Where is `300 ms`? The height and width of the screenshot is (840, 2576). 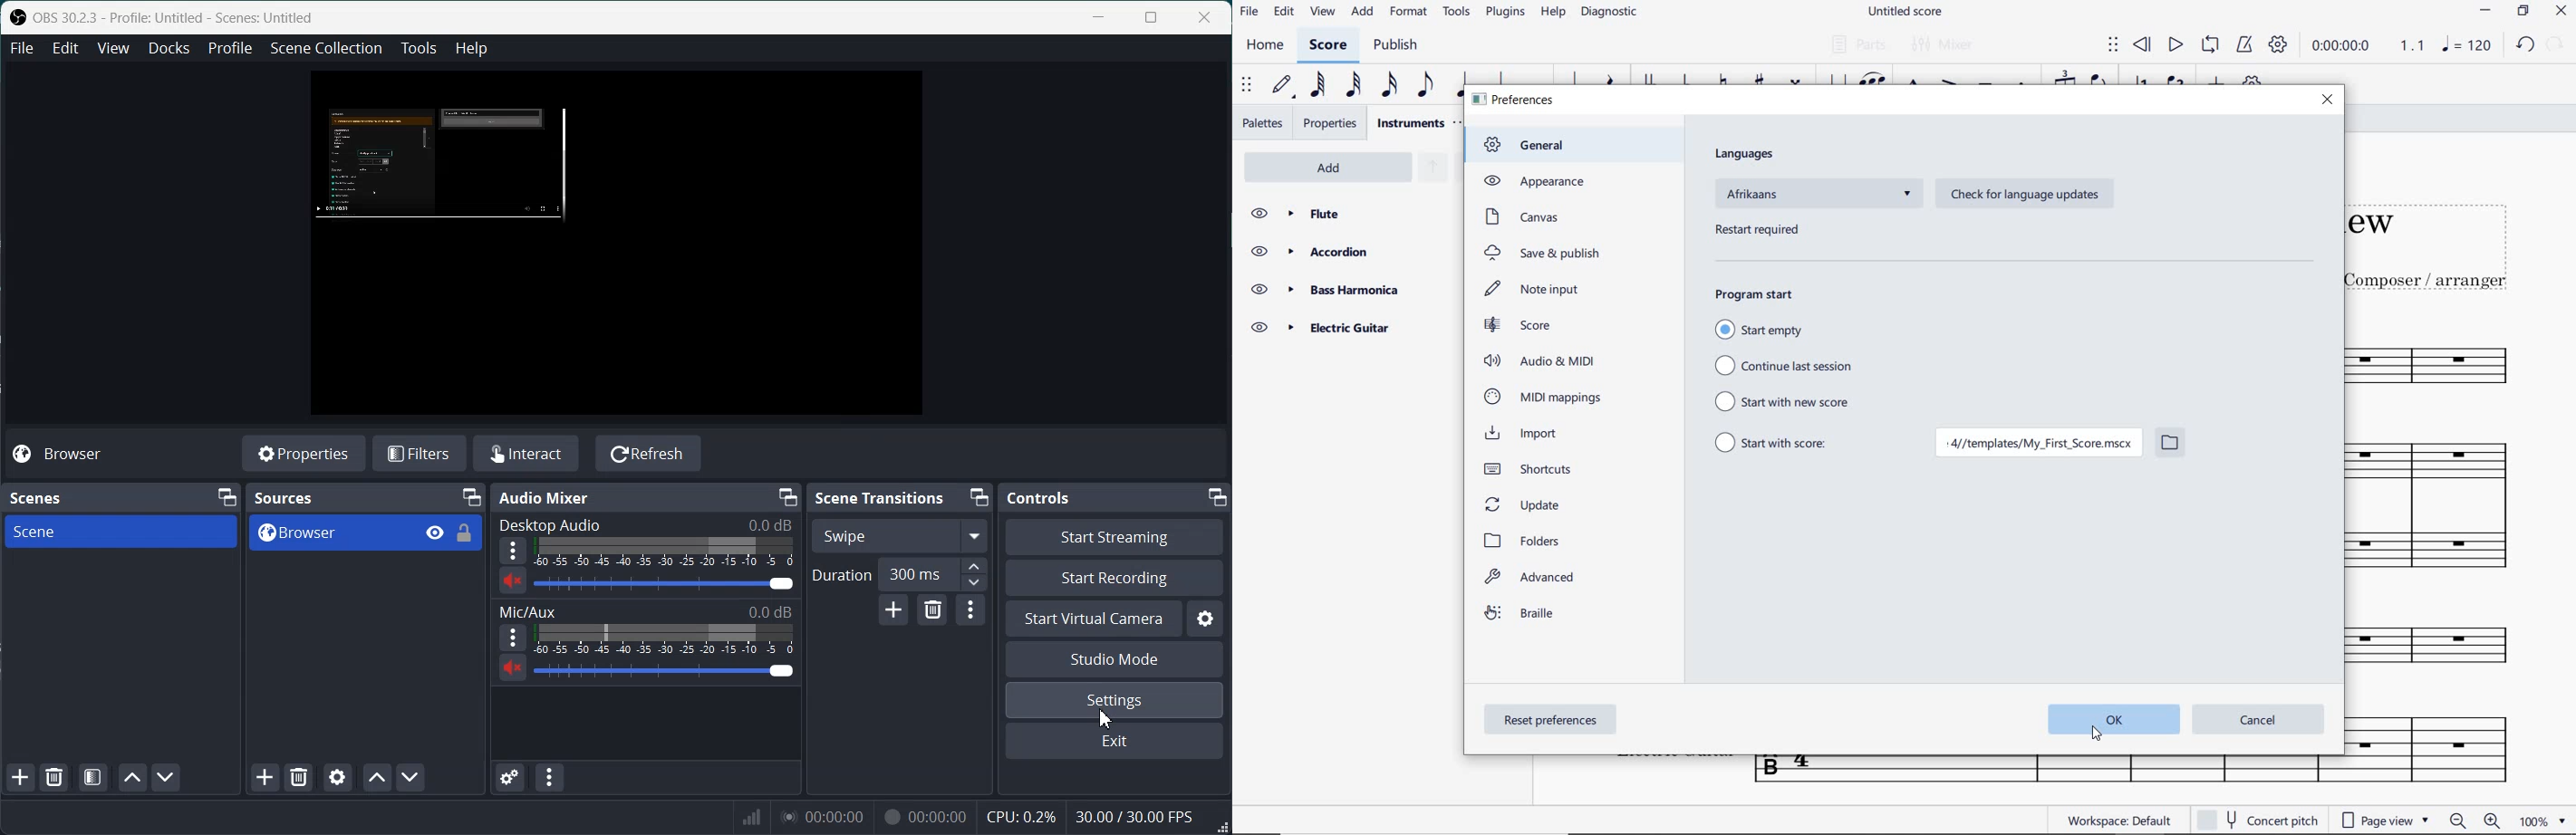
300 ms is located at coordinates (935, 576).